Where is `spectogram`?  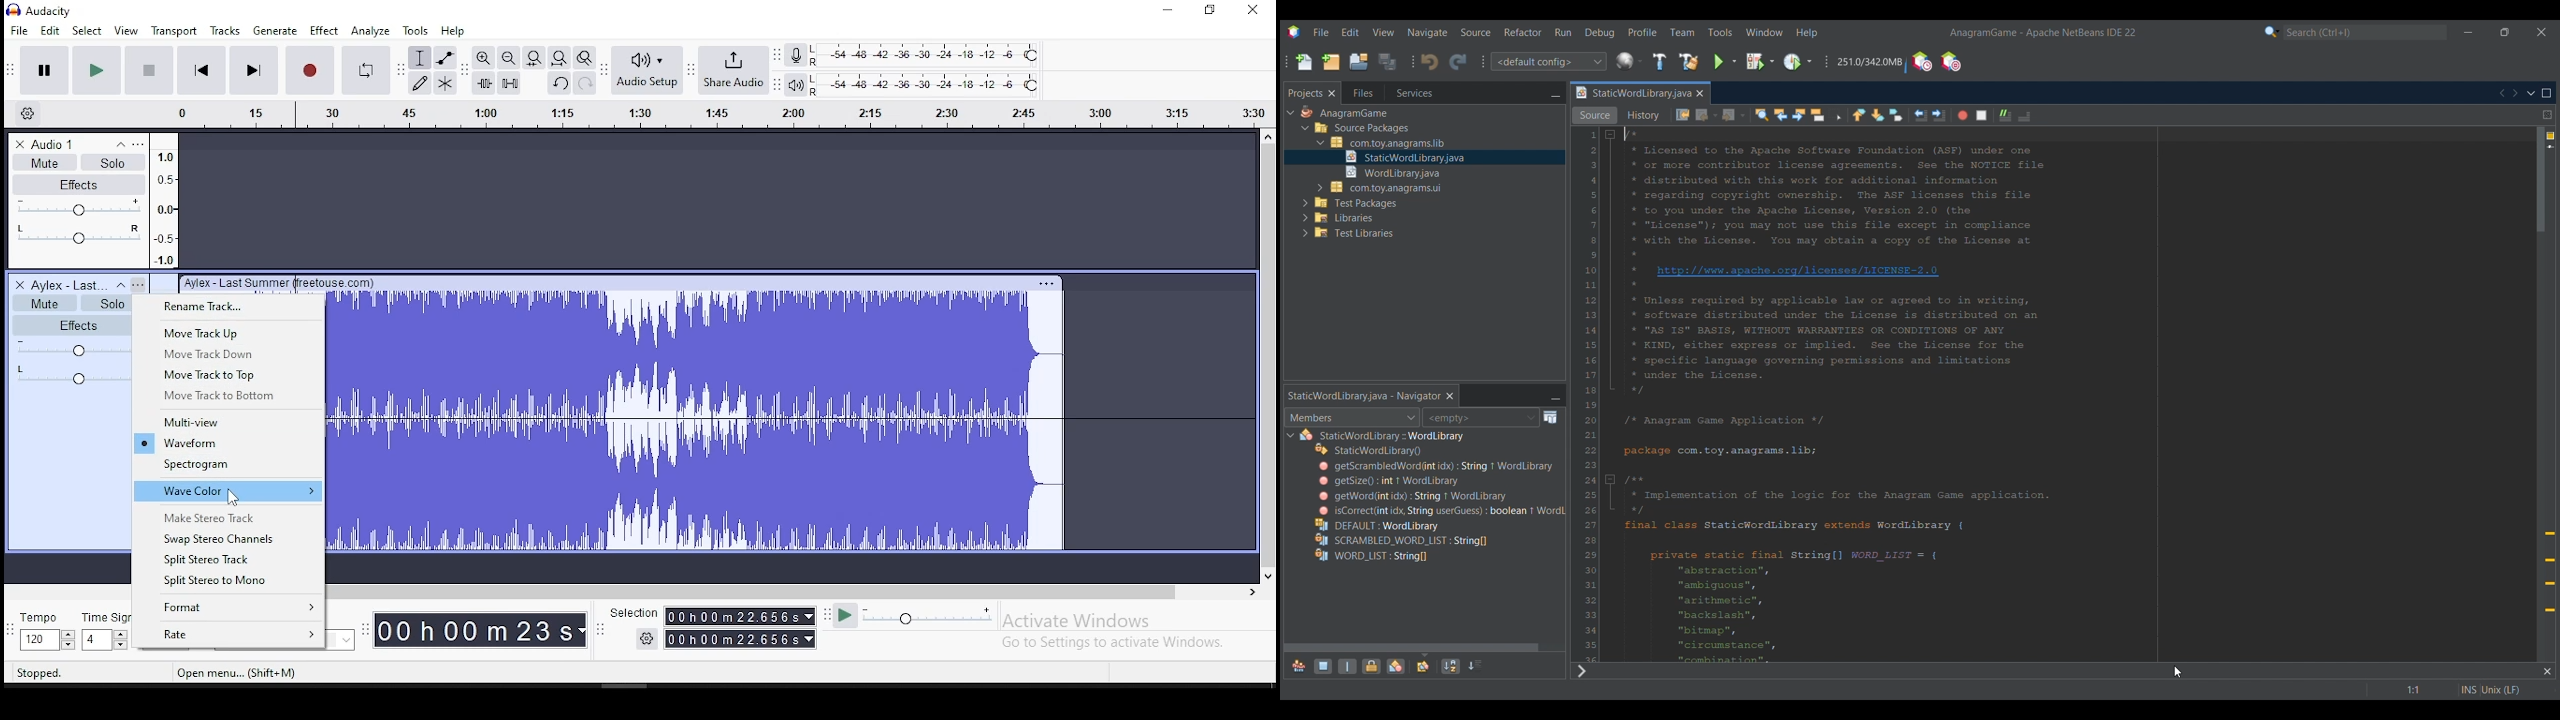
spectogram is located at coordinates (228, 466).